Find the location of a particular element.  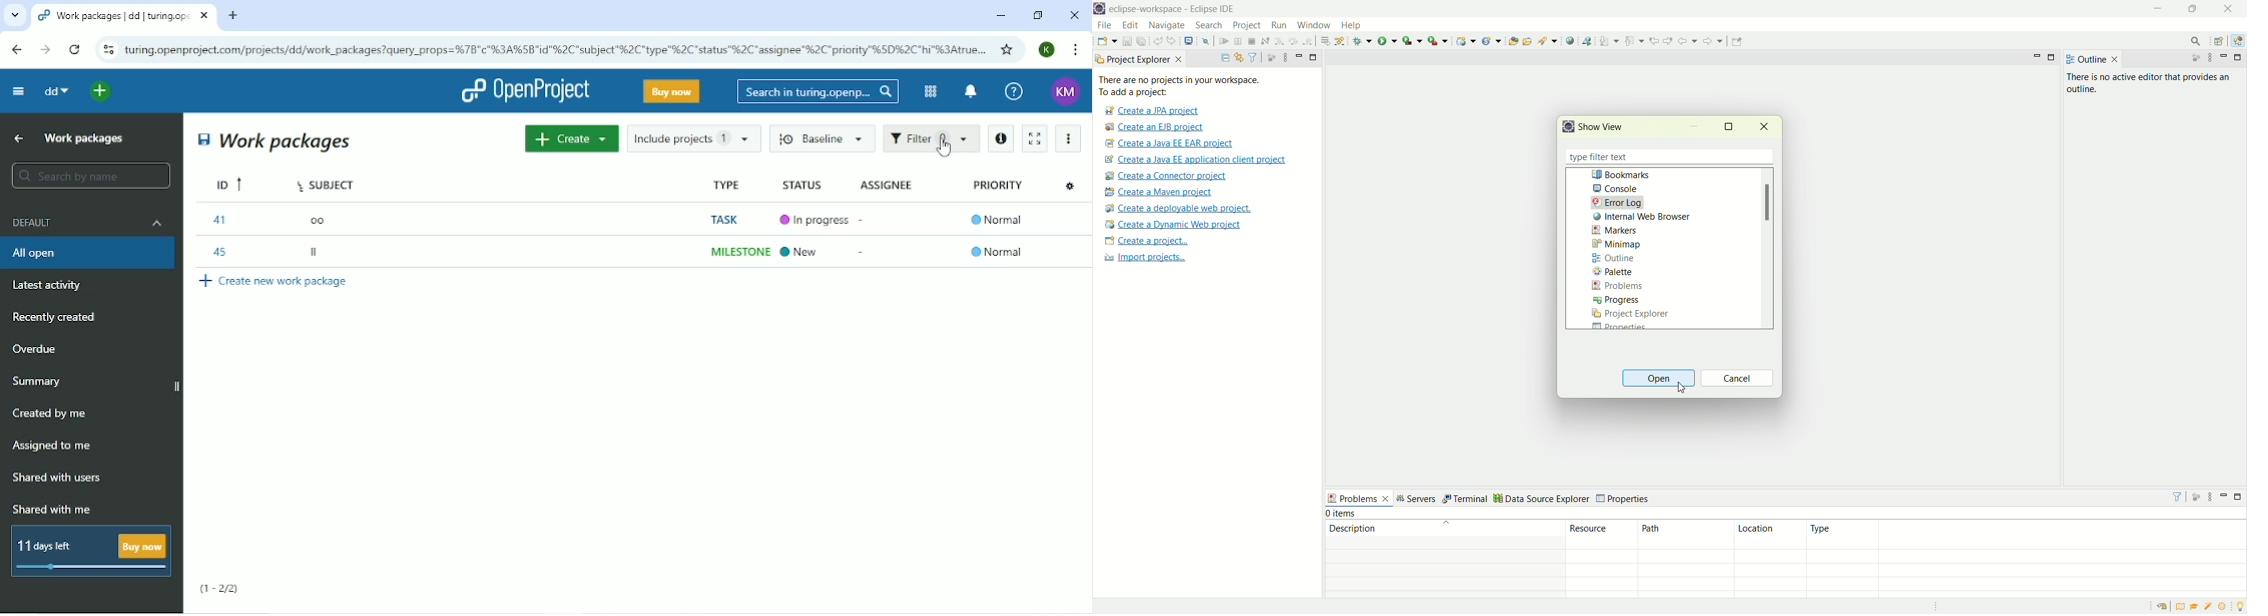

minimize is located at coordinates (2157, 9).